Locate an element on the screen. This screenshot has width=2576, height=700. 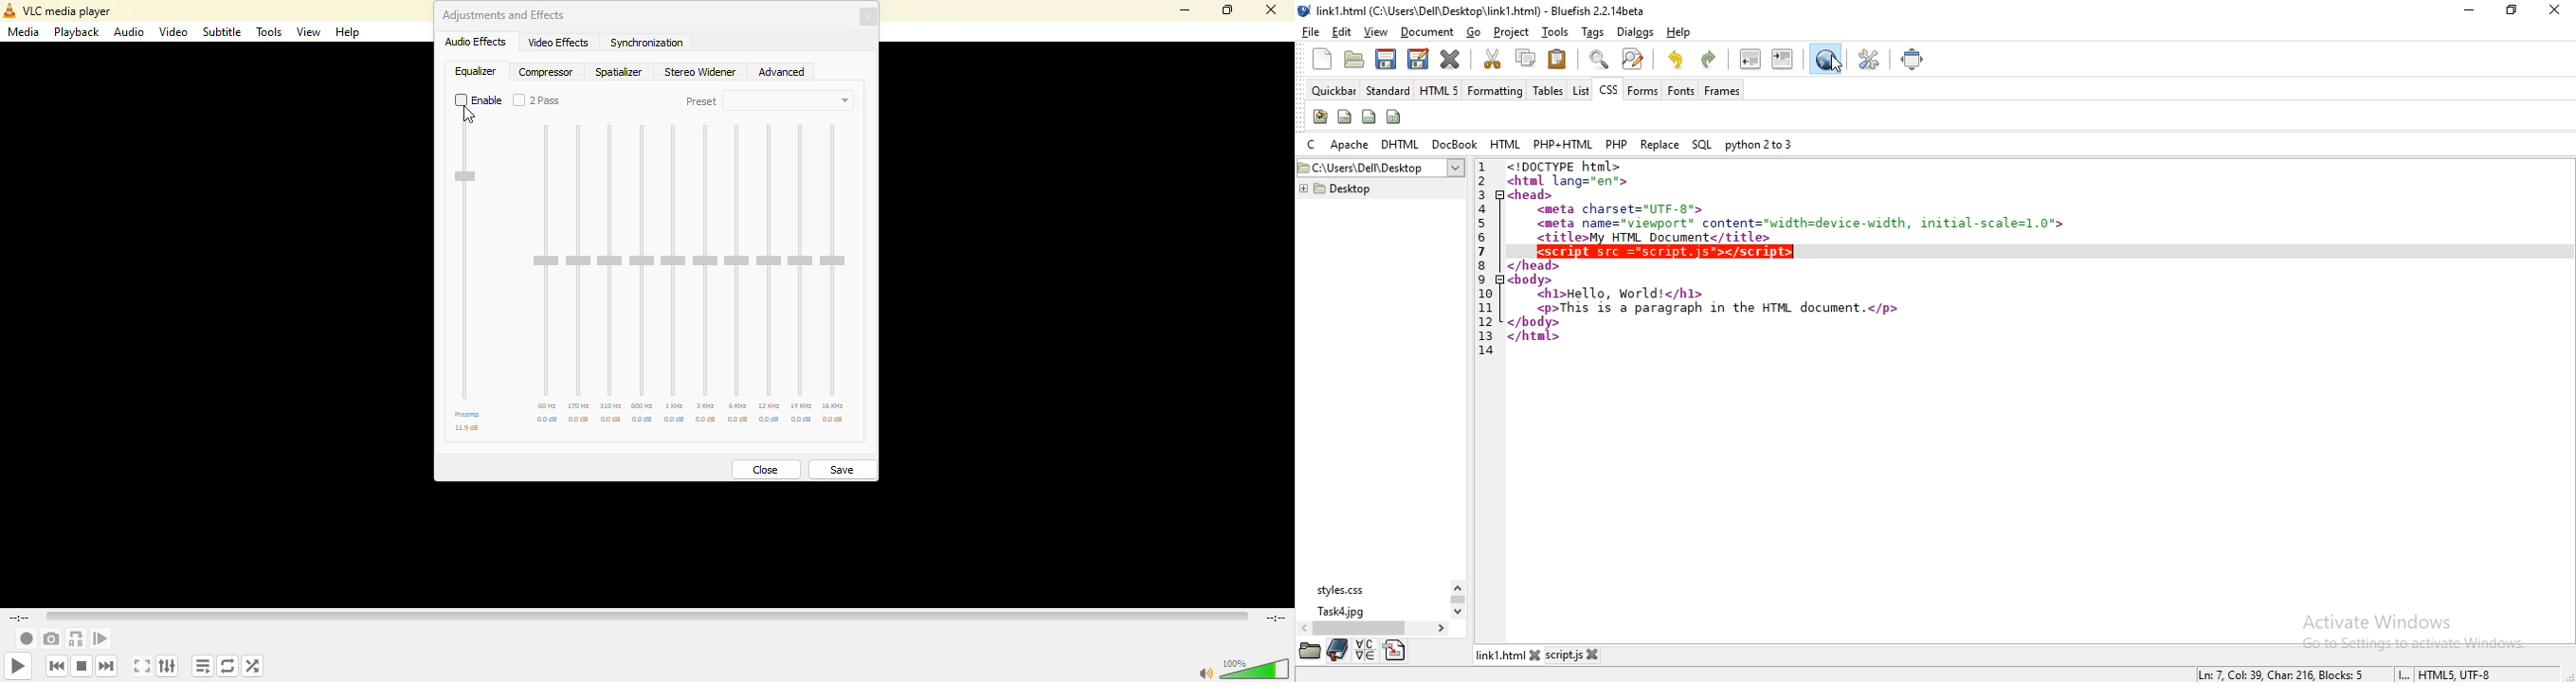
frame by frame is located at coordinates (100, 637).